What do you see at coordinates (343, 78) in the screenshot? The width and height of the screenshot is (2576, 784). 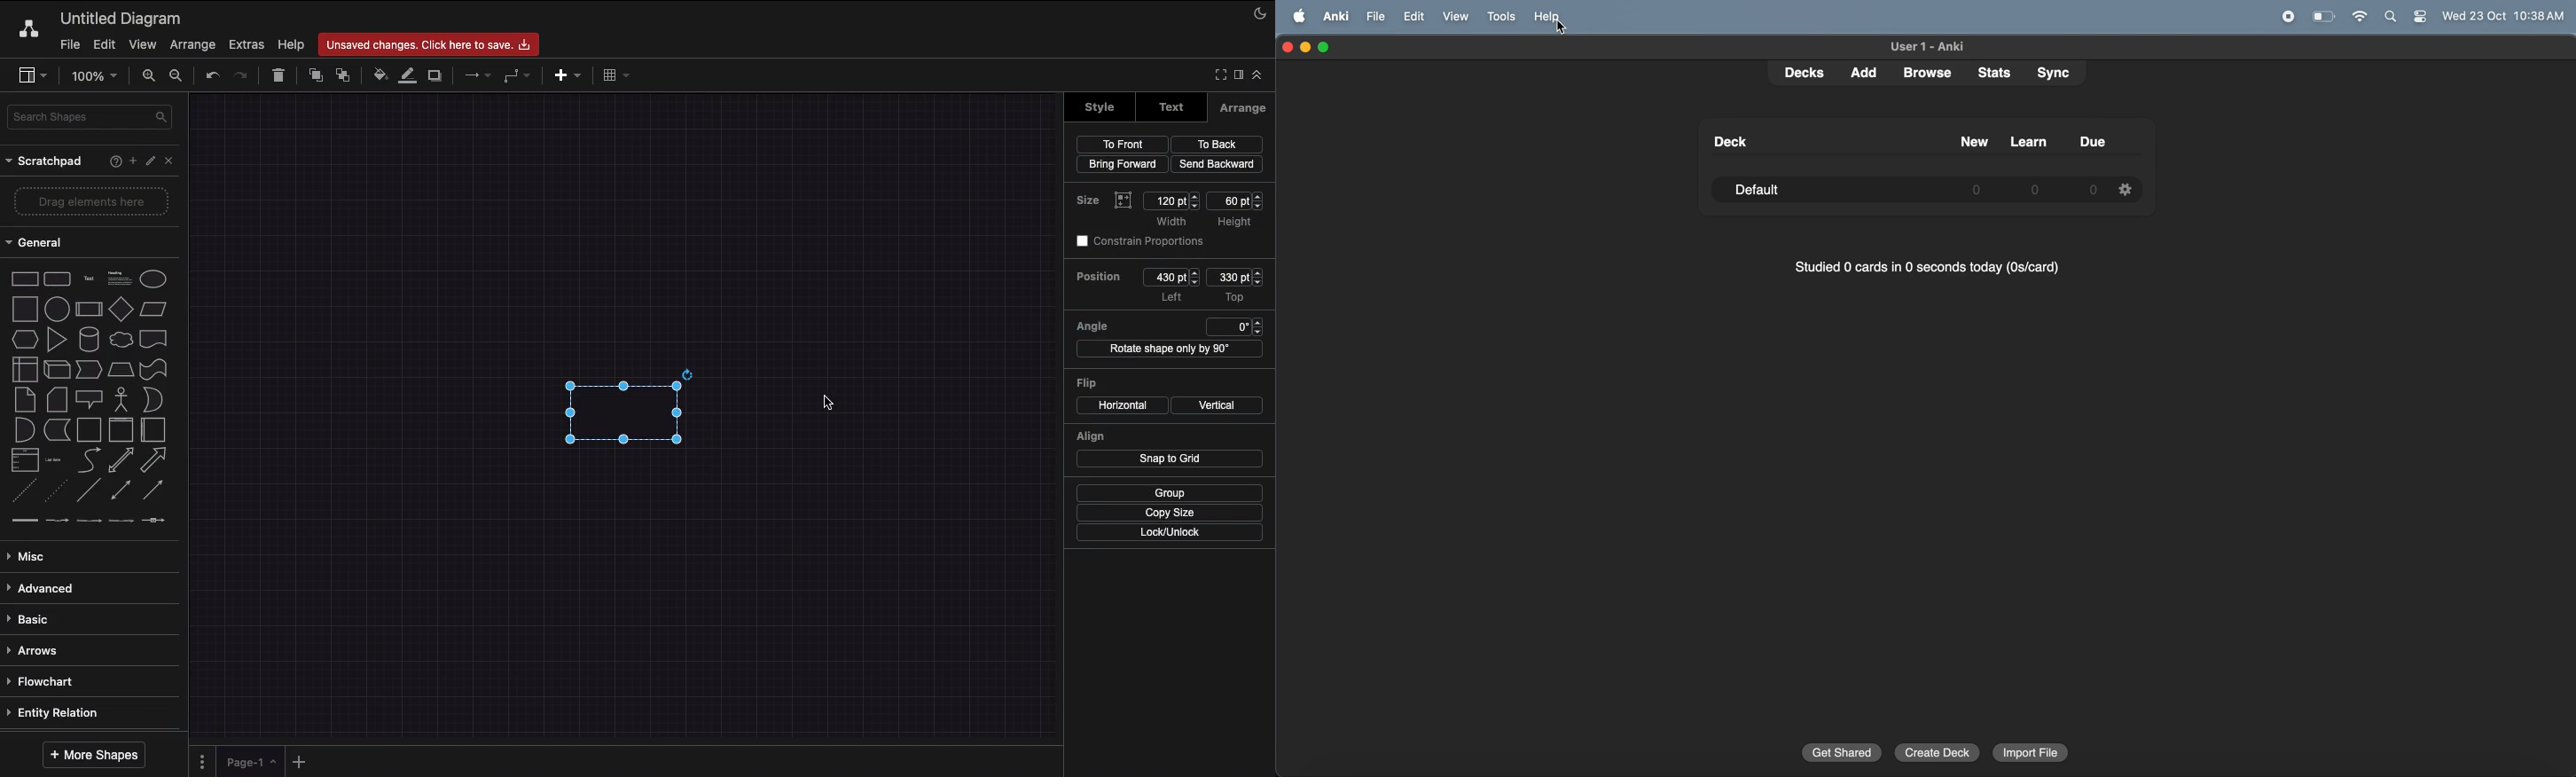 I see `To back` at bounding box center [343, 78].